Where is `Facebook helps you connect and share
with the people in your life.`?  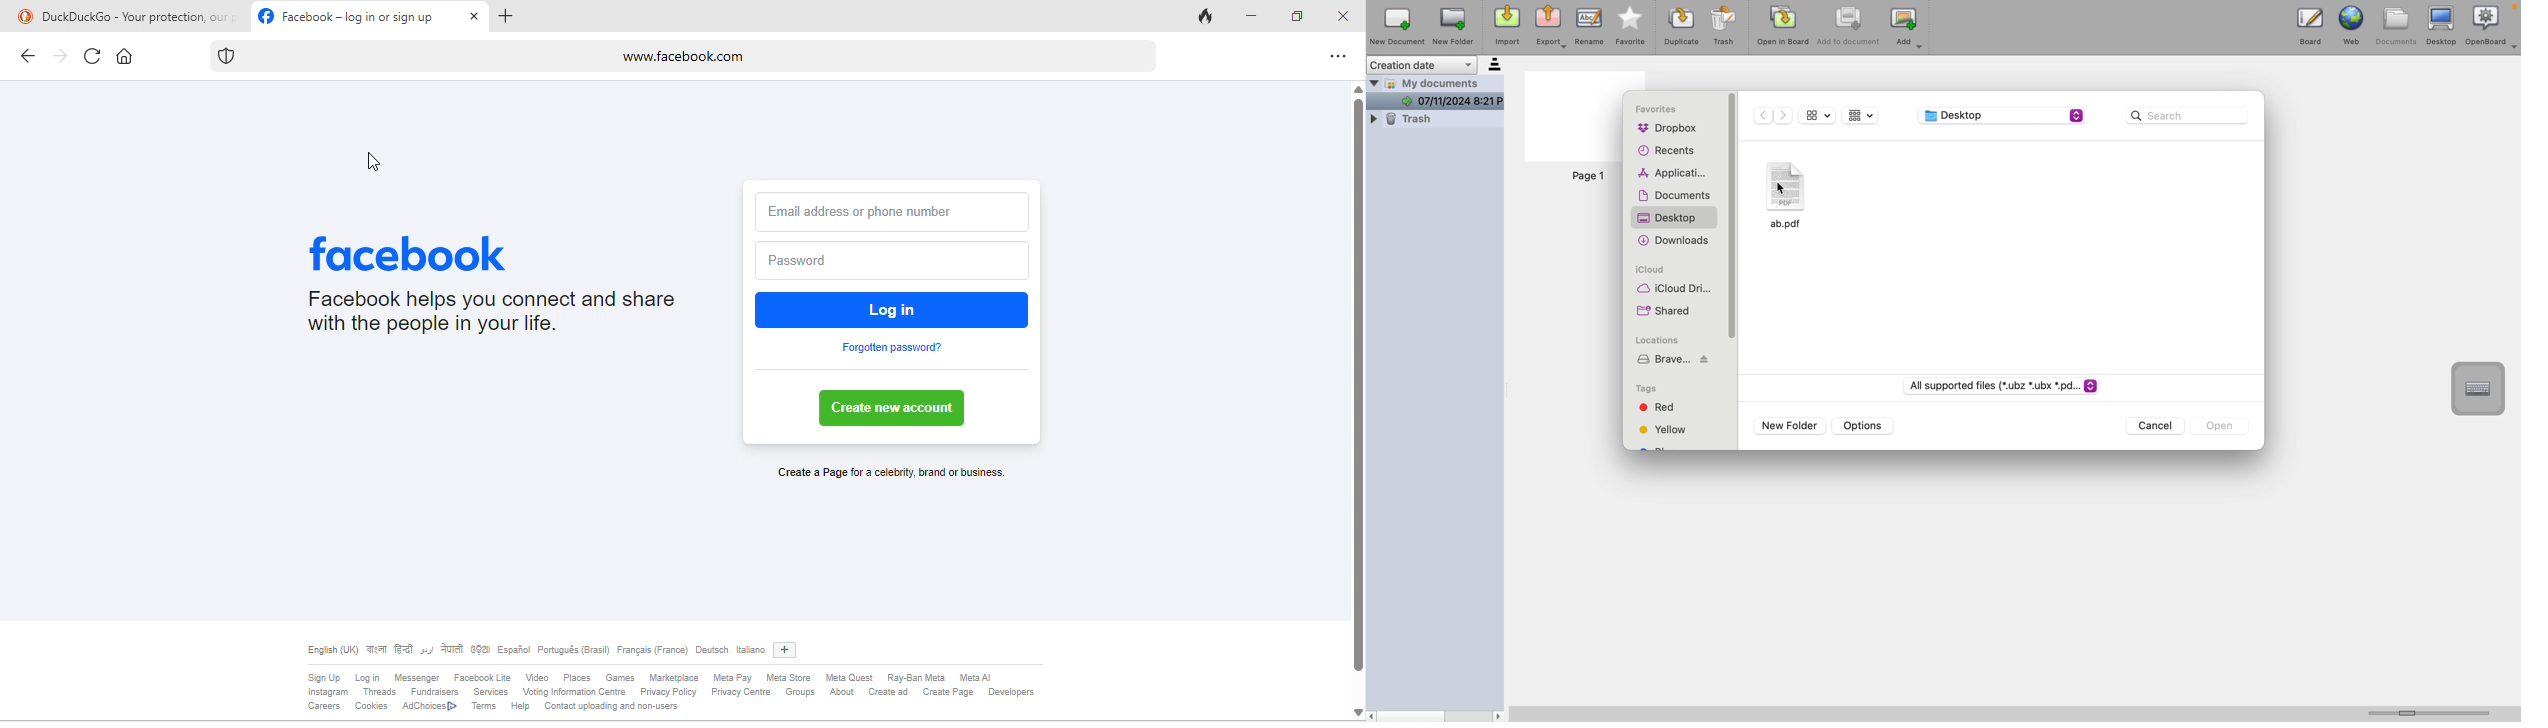
Facebook helps you connect and share
with the people in your life. is located at coordinates (503, 314).